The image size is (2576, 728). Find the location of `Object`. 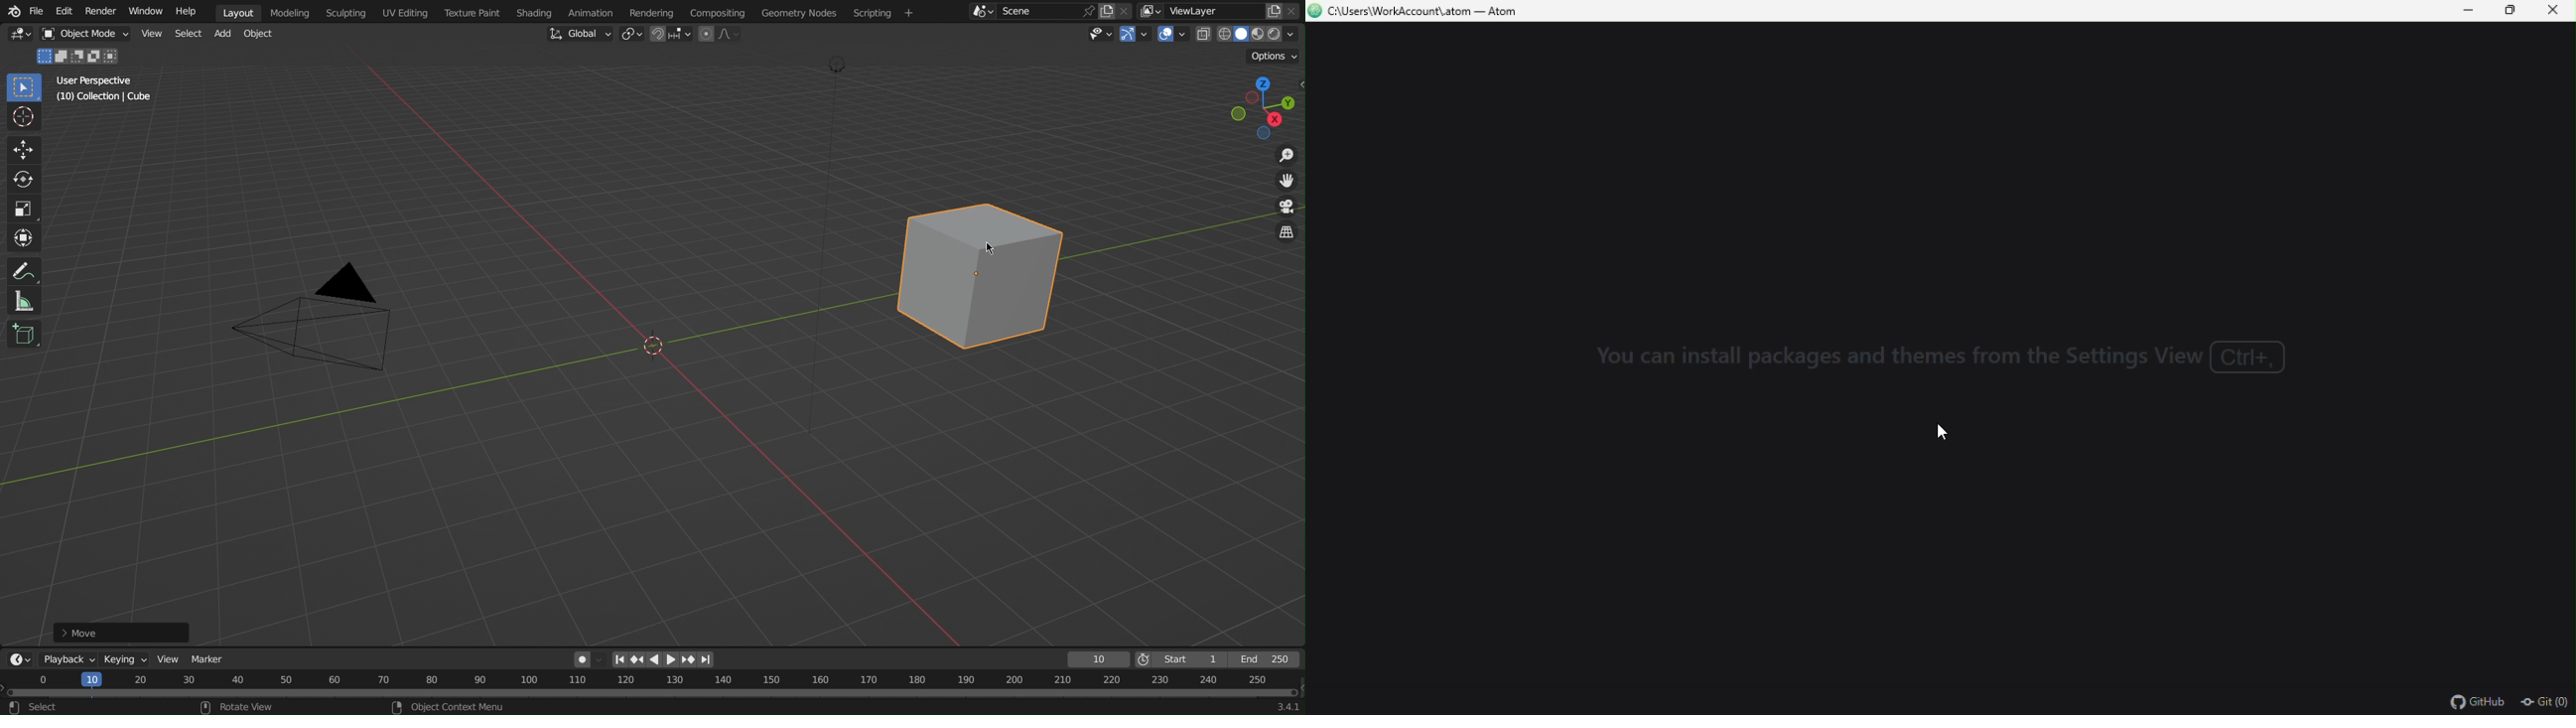

Object is located at coordinates (261, 34).